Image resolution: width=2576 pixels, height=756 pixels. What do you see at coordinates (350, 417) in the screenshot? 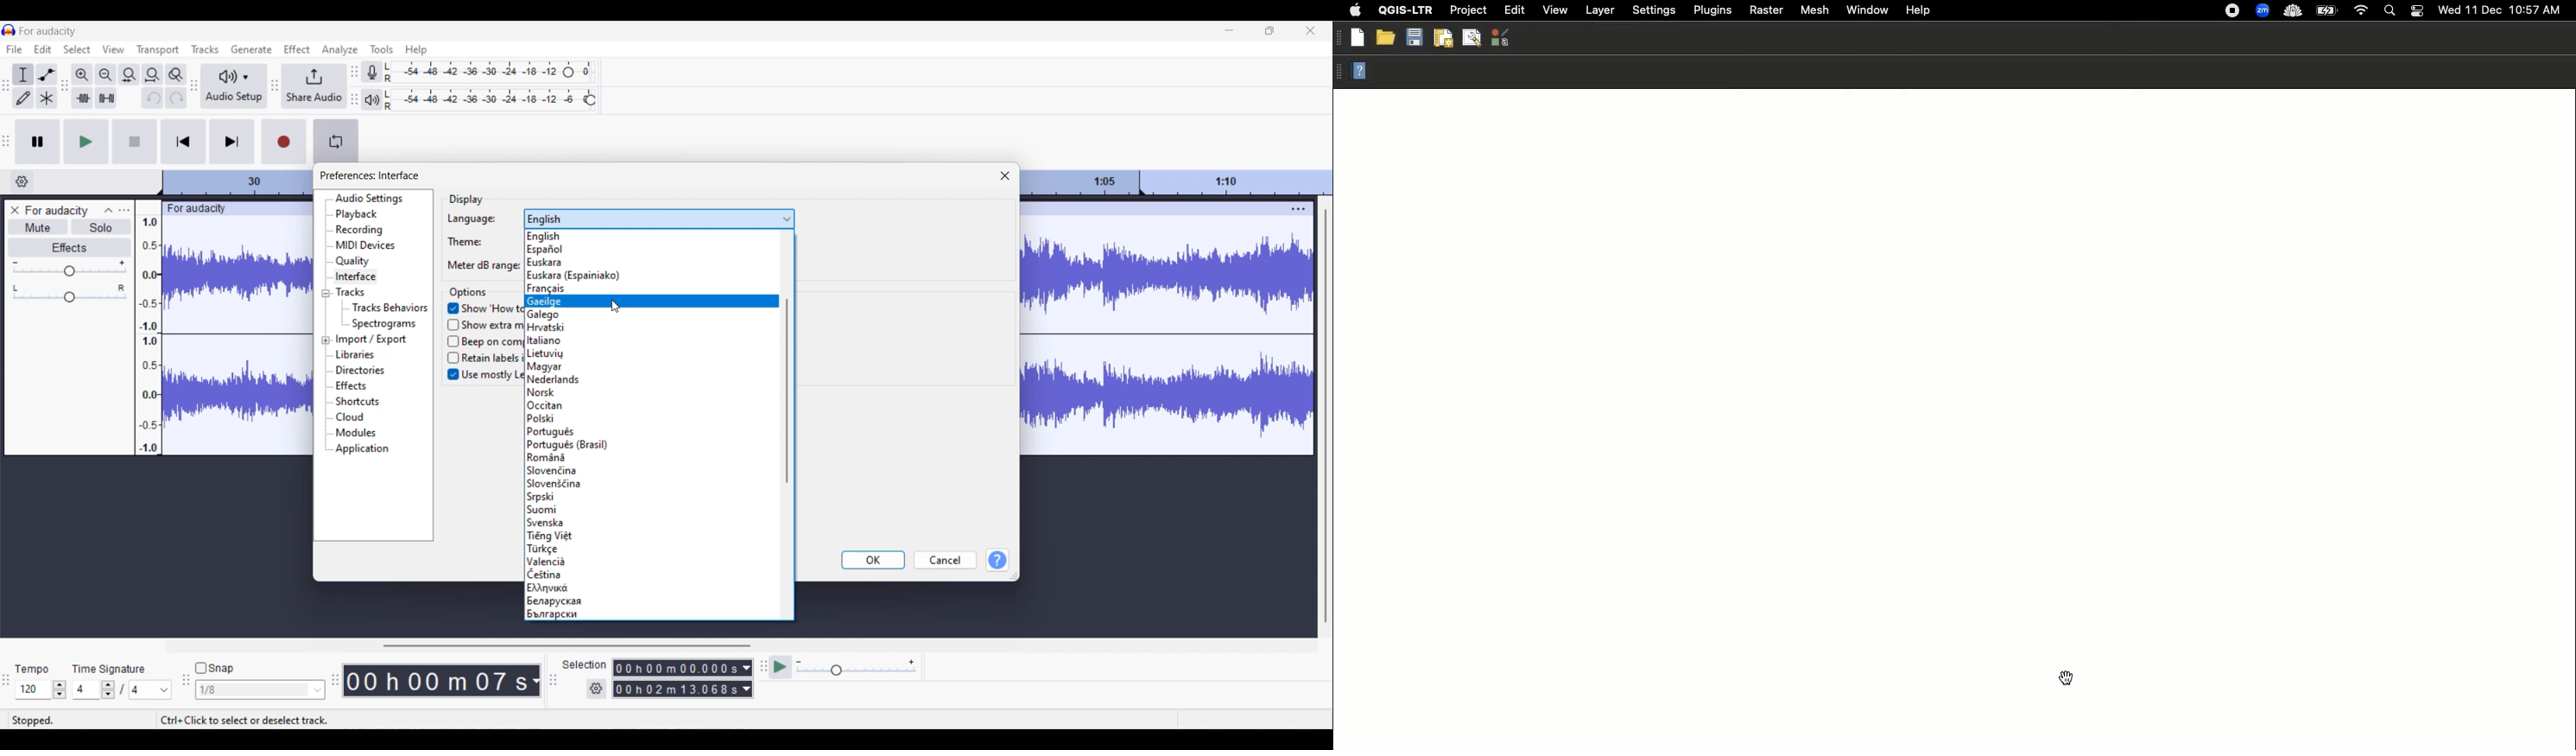
I see `Cloud` at bounding box center [350, 417].